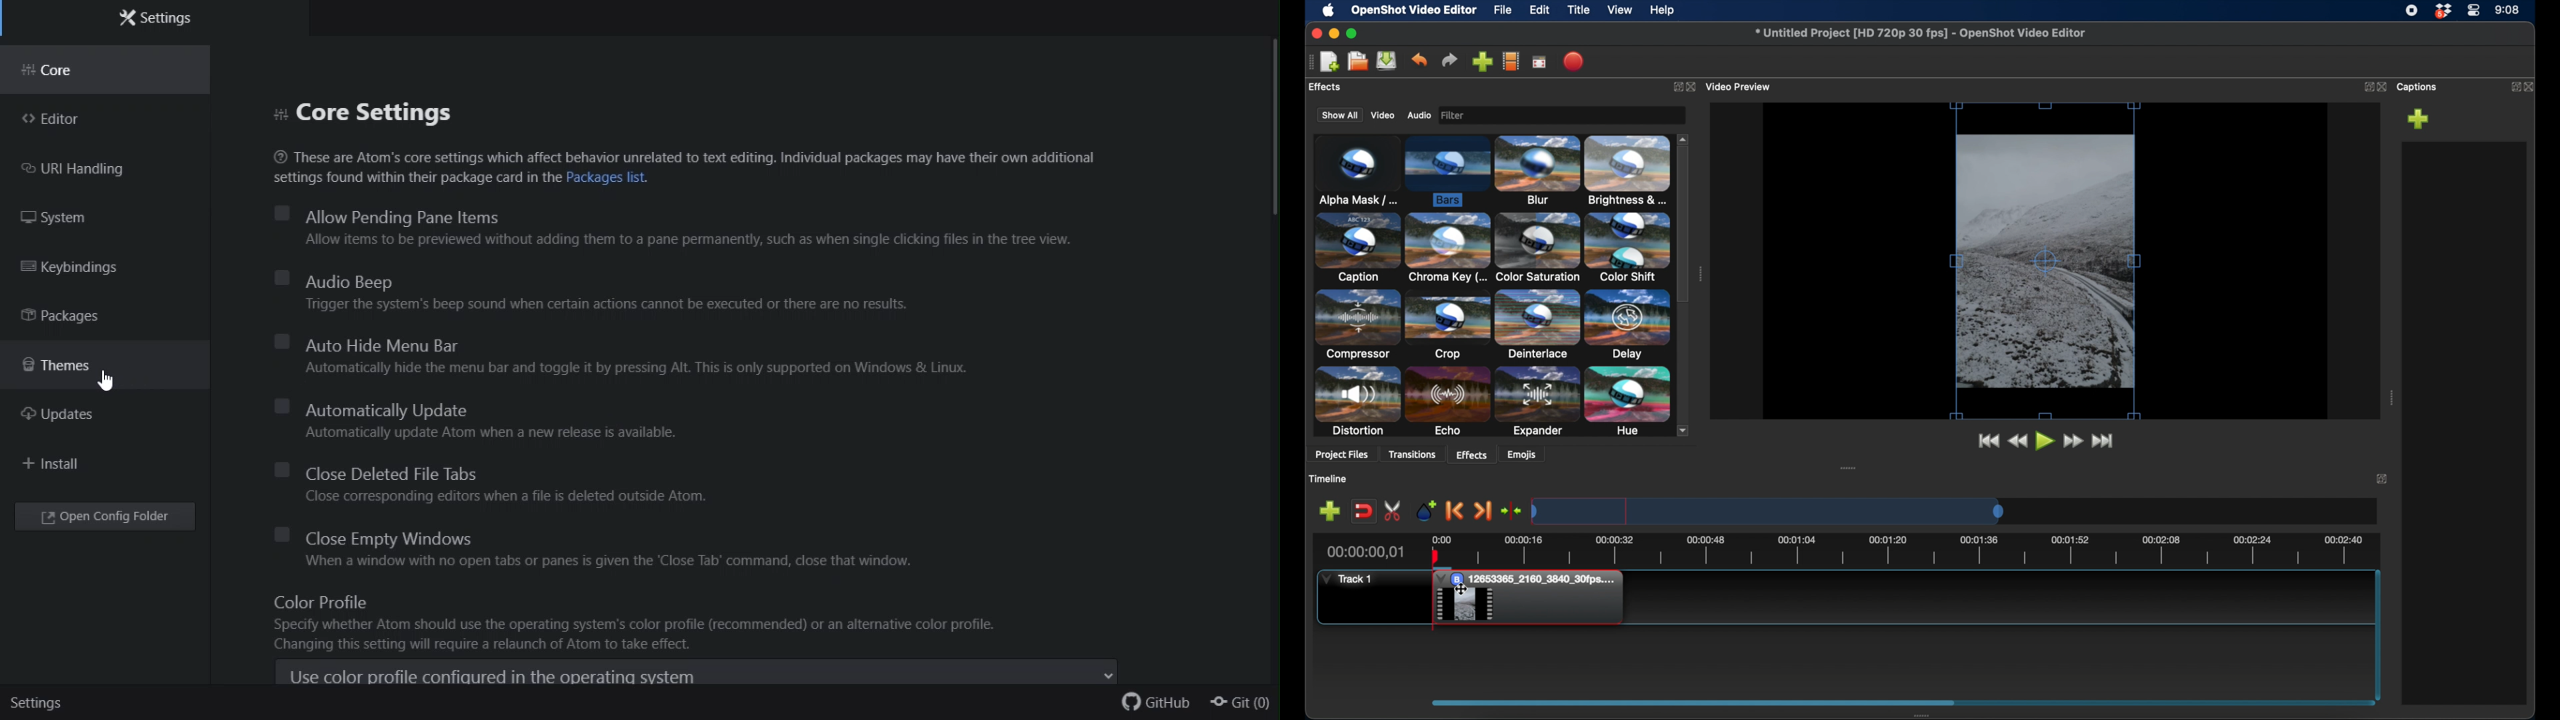  Describe the element at coordinates (1503, 11) in the screenshot. I see `file` at that location.